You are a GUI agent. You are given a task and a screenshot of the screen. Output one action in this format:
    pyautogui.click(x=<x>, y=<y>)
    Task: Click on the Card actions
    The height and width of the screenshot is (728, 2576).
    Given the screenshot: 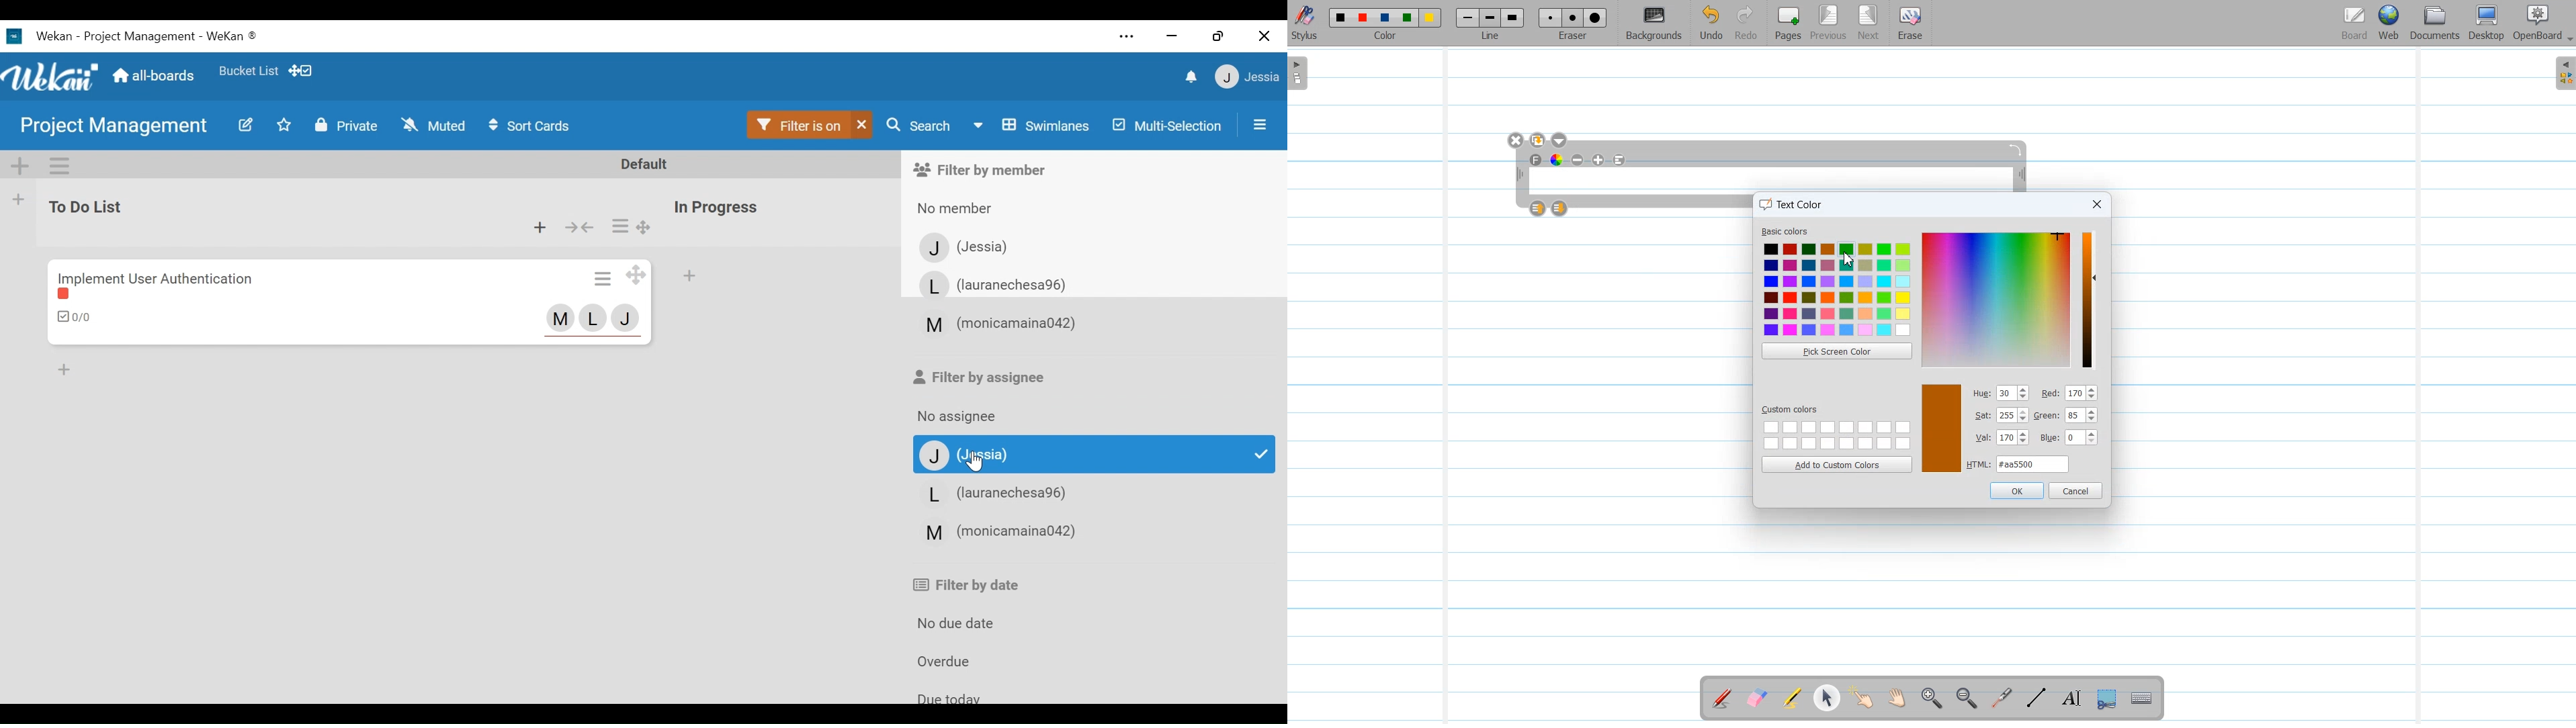 What is the action you would take?
    pyautogui.click(x=600, y=280)
    